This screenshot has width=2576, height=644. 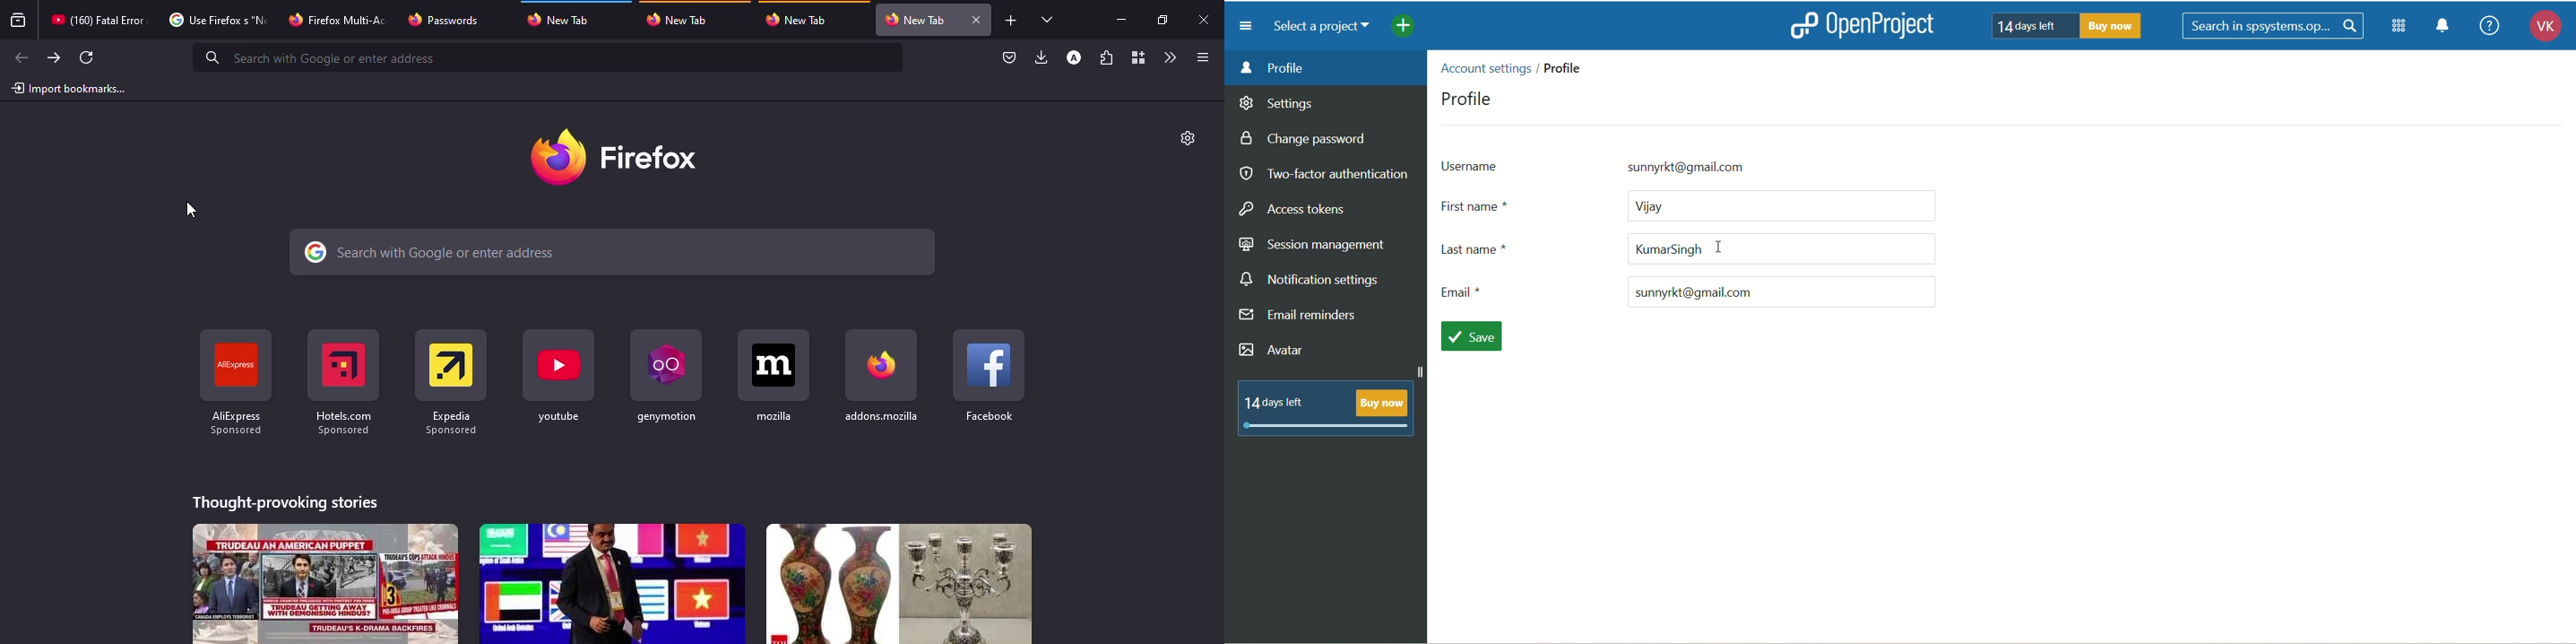 What do you see at coordinates (1413, 28) in the screenshot?
I see `add project` at bounding box center [1413, 28].